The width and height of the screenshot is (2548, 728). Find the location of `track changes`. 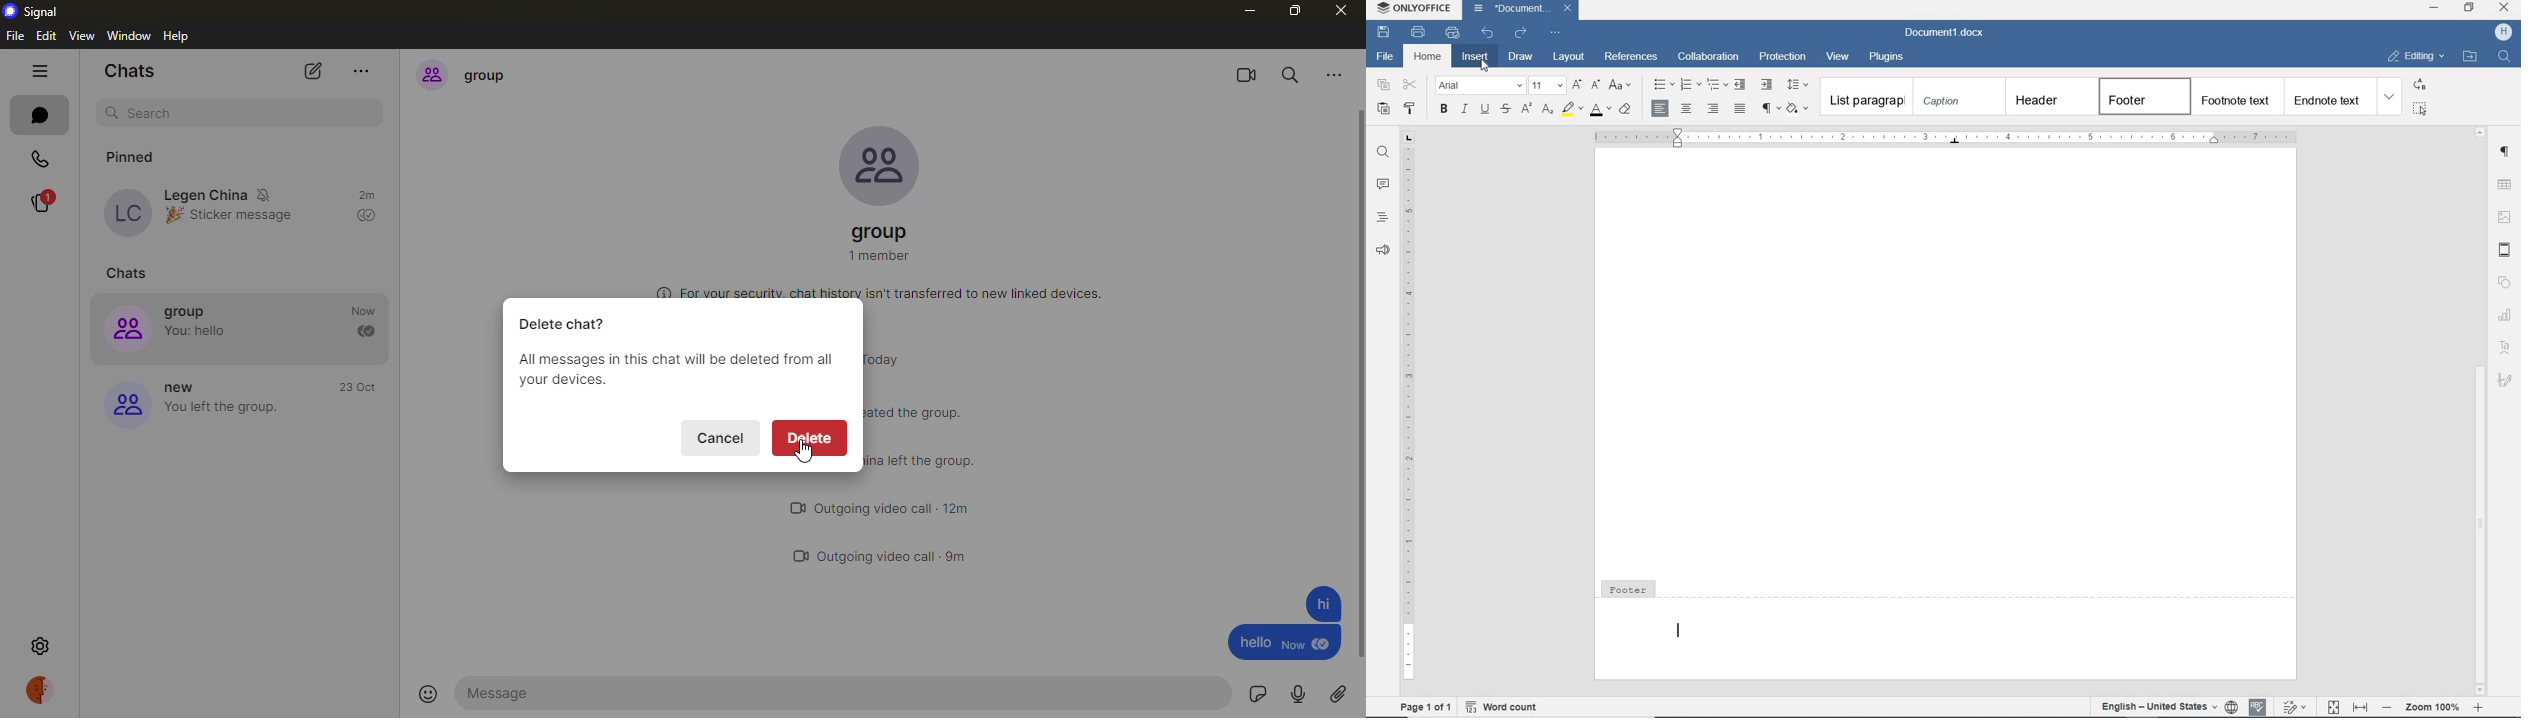

track changes is located at coordinates (2293, 708).